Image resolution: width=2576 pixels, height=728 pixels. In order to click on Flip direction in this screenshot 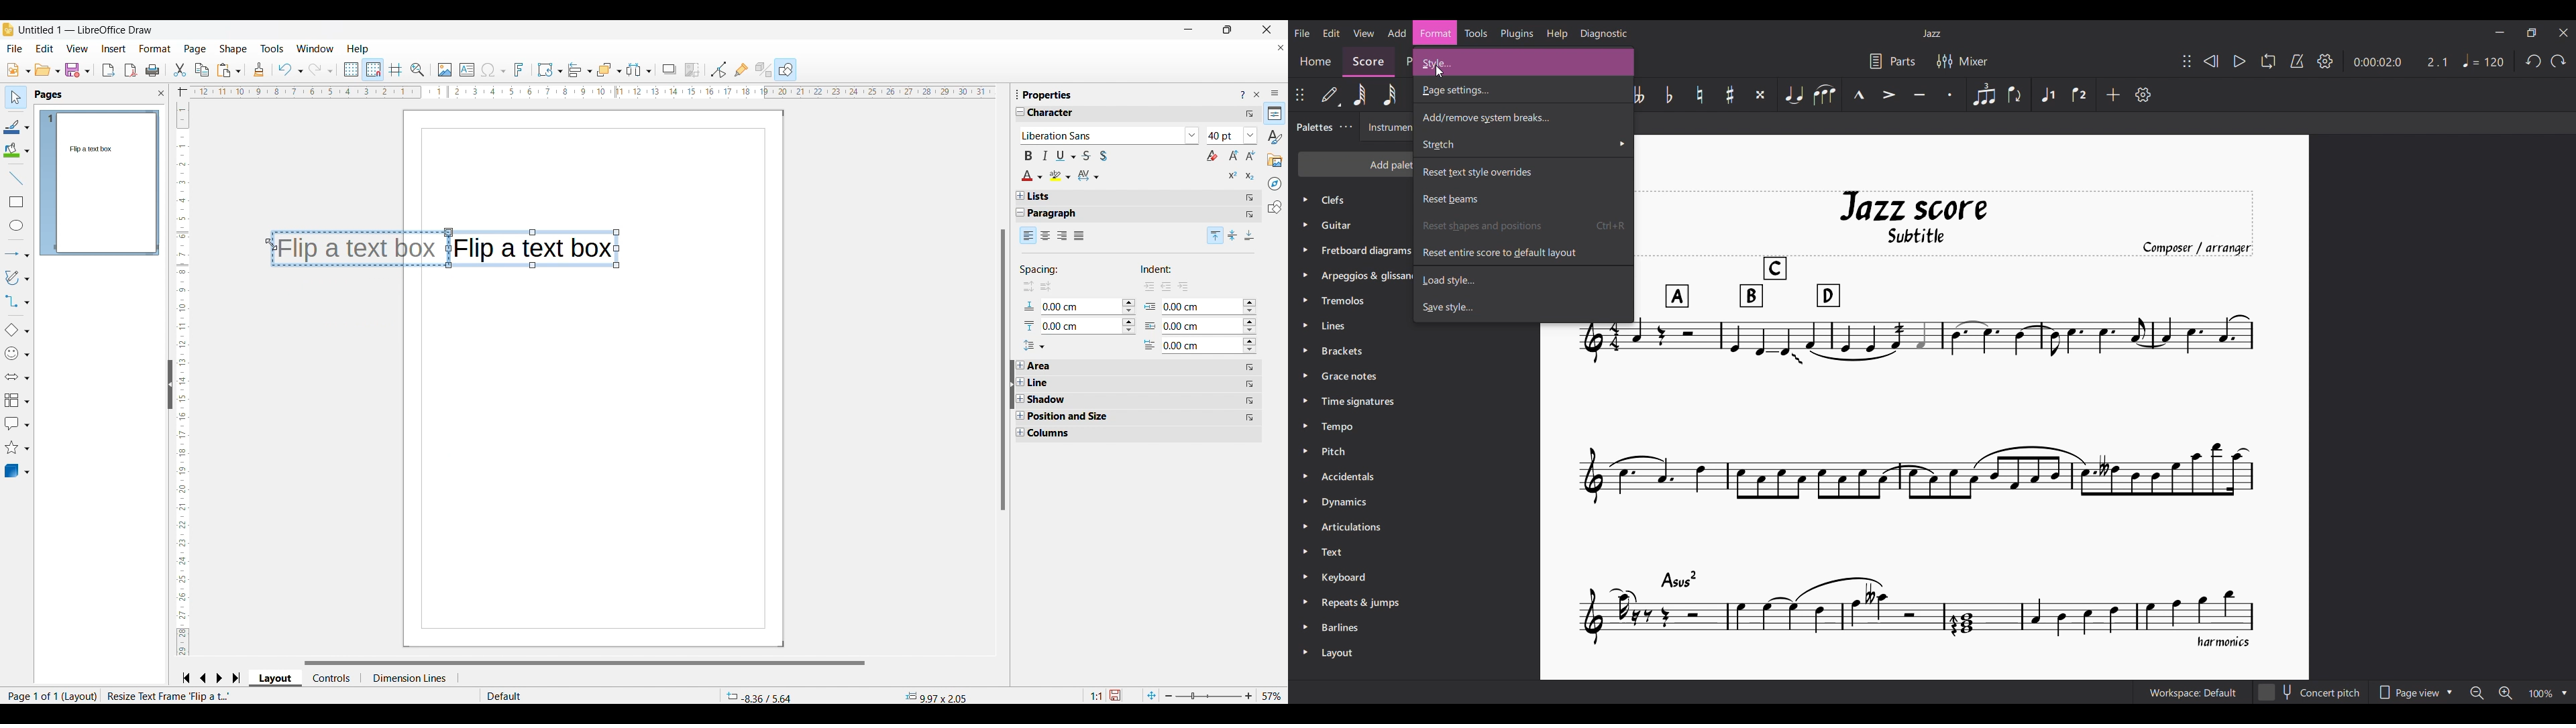, I will do `click(2017, 95)`.